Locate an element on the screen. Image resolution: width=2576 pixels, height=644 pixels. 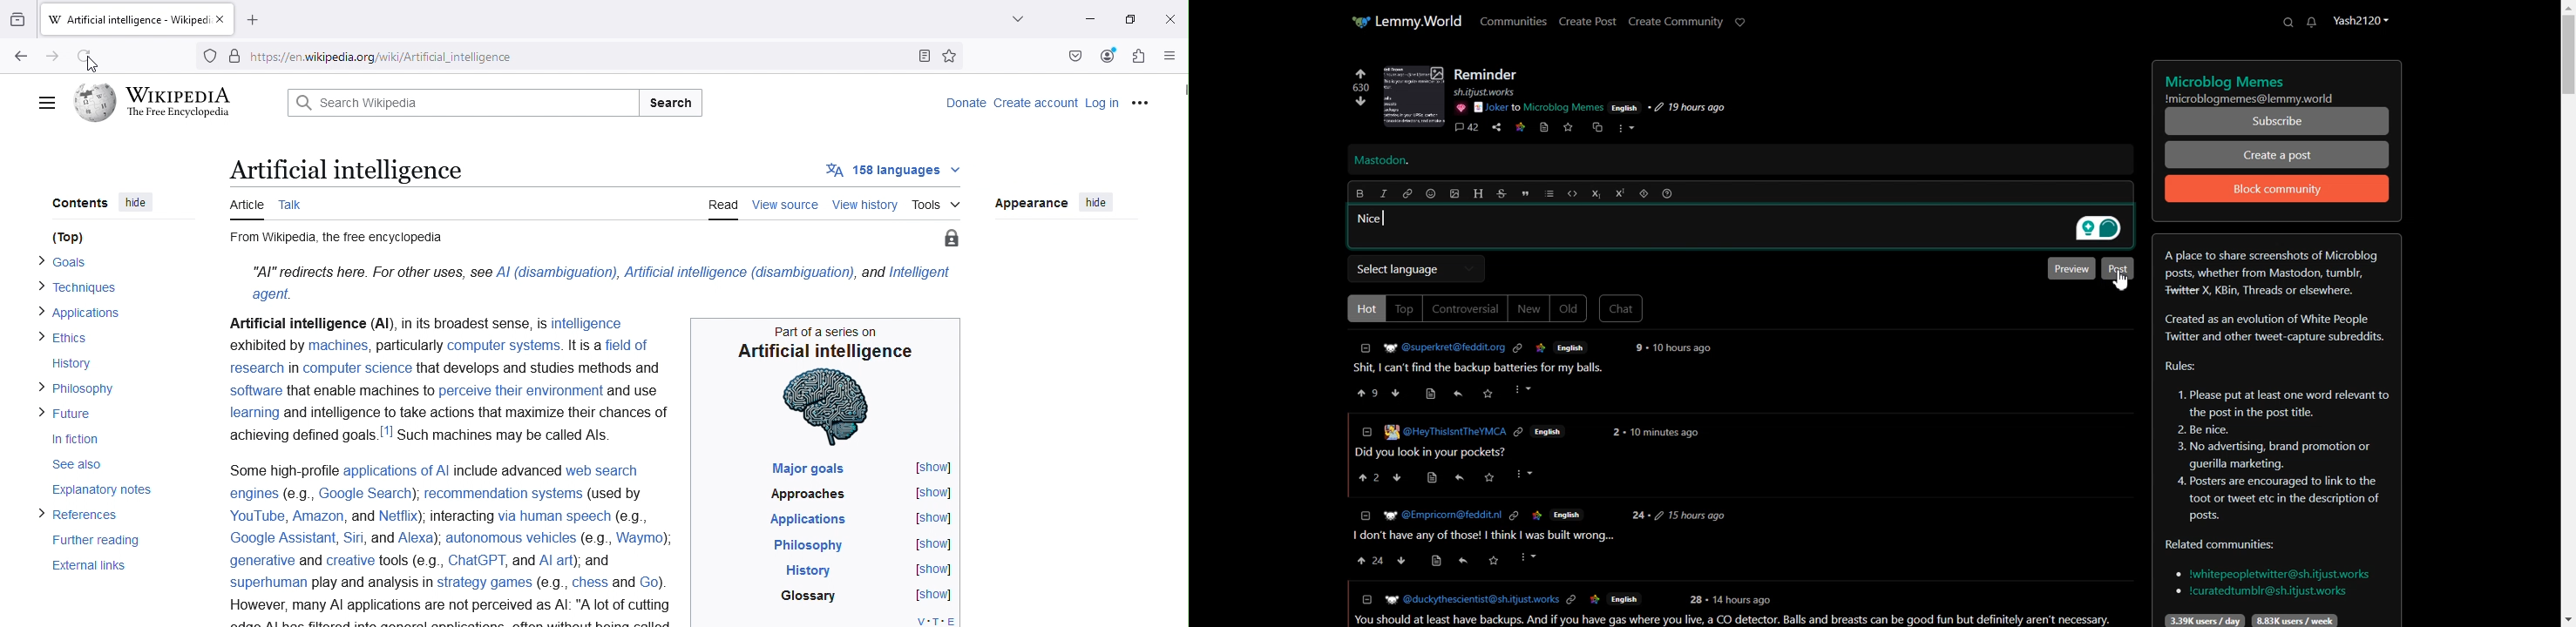
List is located at coordinates (1549, 194).